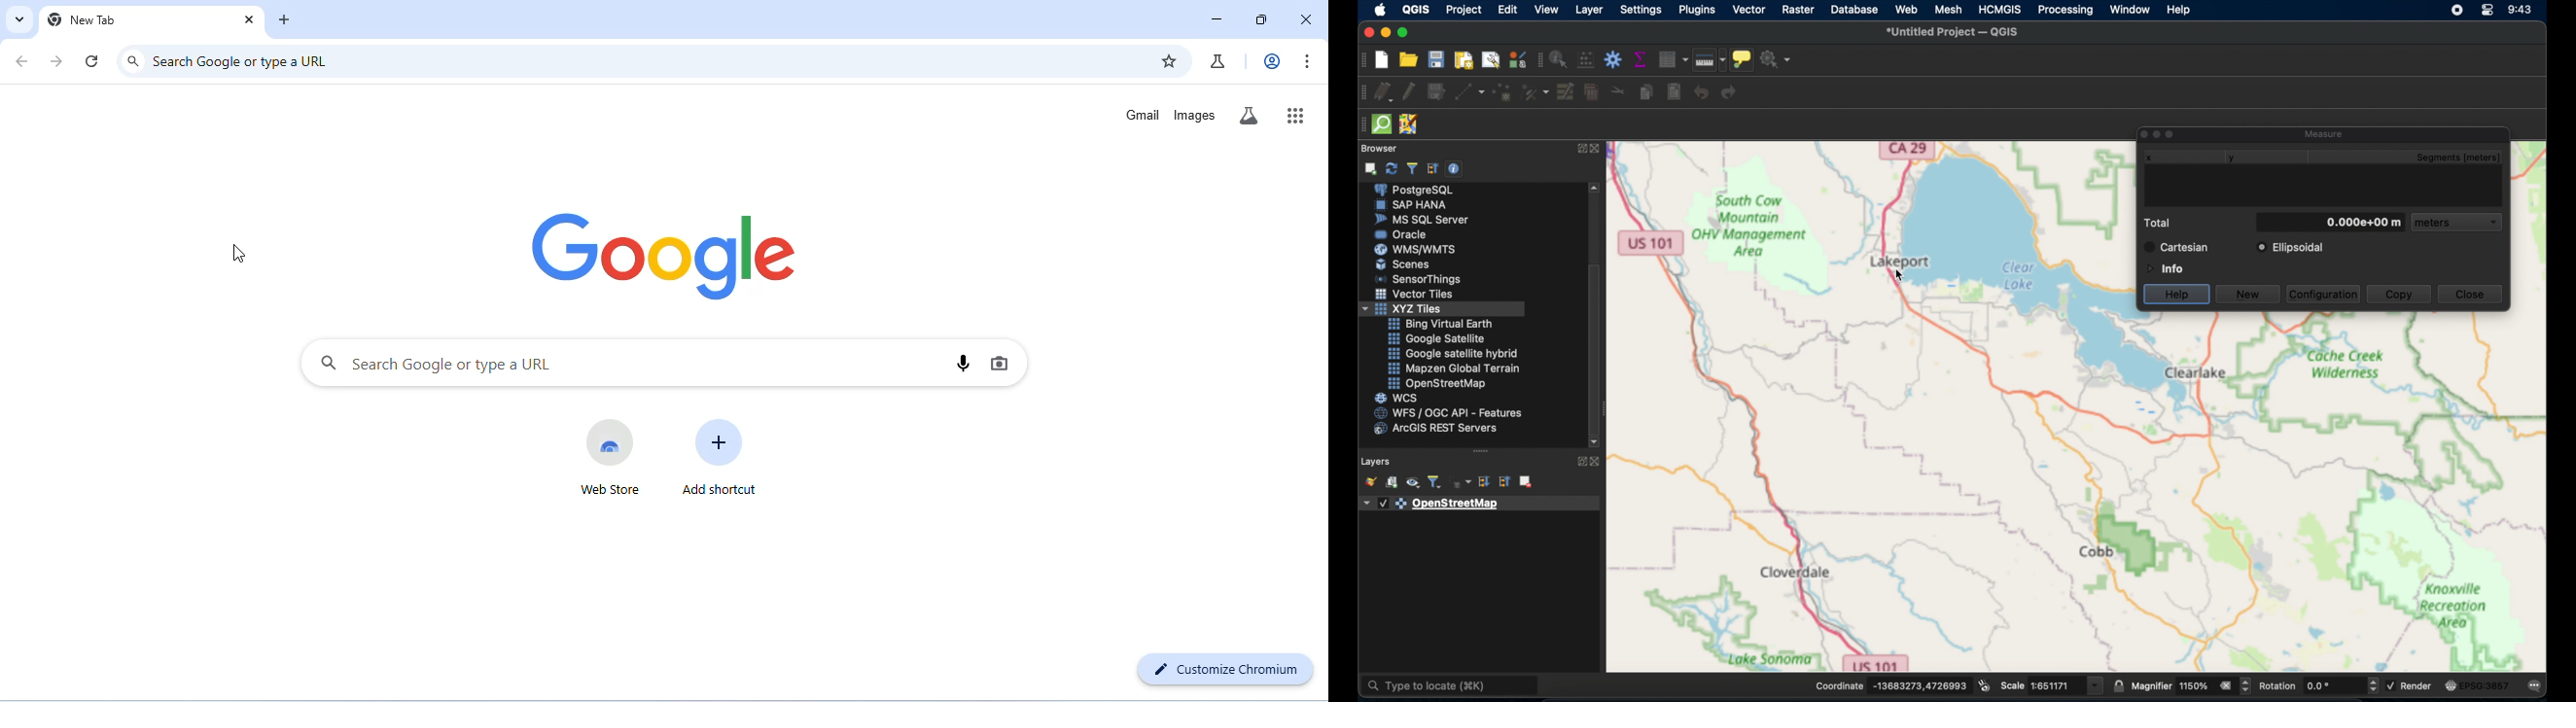 This screenshot has height=728, width=2576. What do you see at coordinates (1579, 150) in the screenshot?
I see `expand` at bounding box center [1579, 150].